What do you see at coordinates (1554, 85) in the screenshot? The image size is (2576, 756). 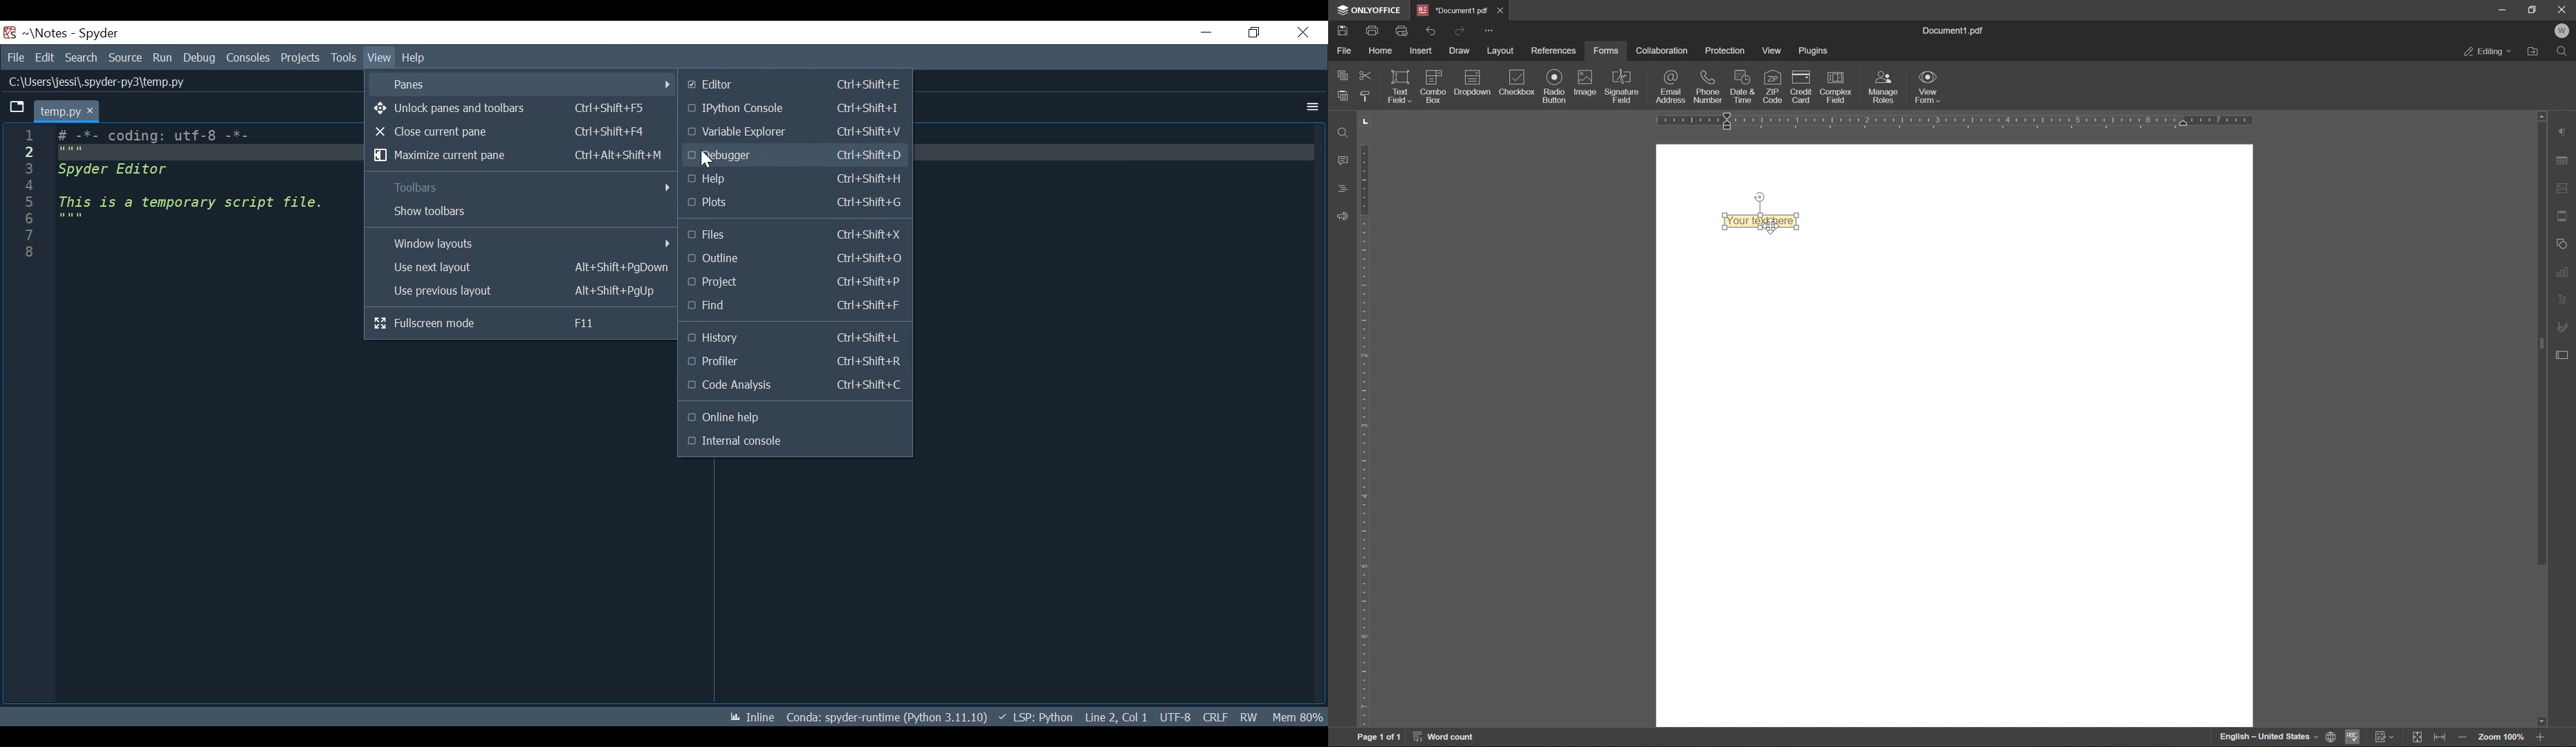 I see `radio button` at bounding box center [1554, 85].